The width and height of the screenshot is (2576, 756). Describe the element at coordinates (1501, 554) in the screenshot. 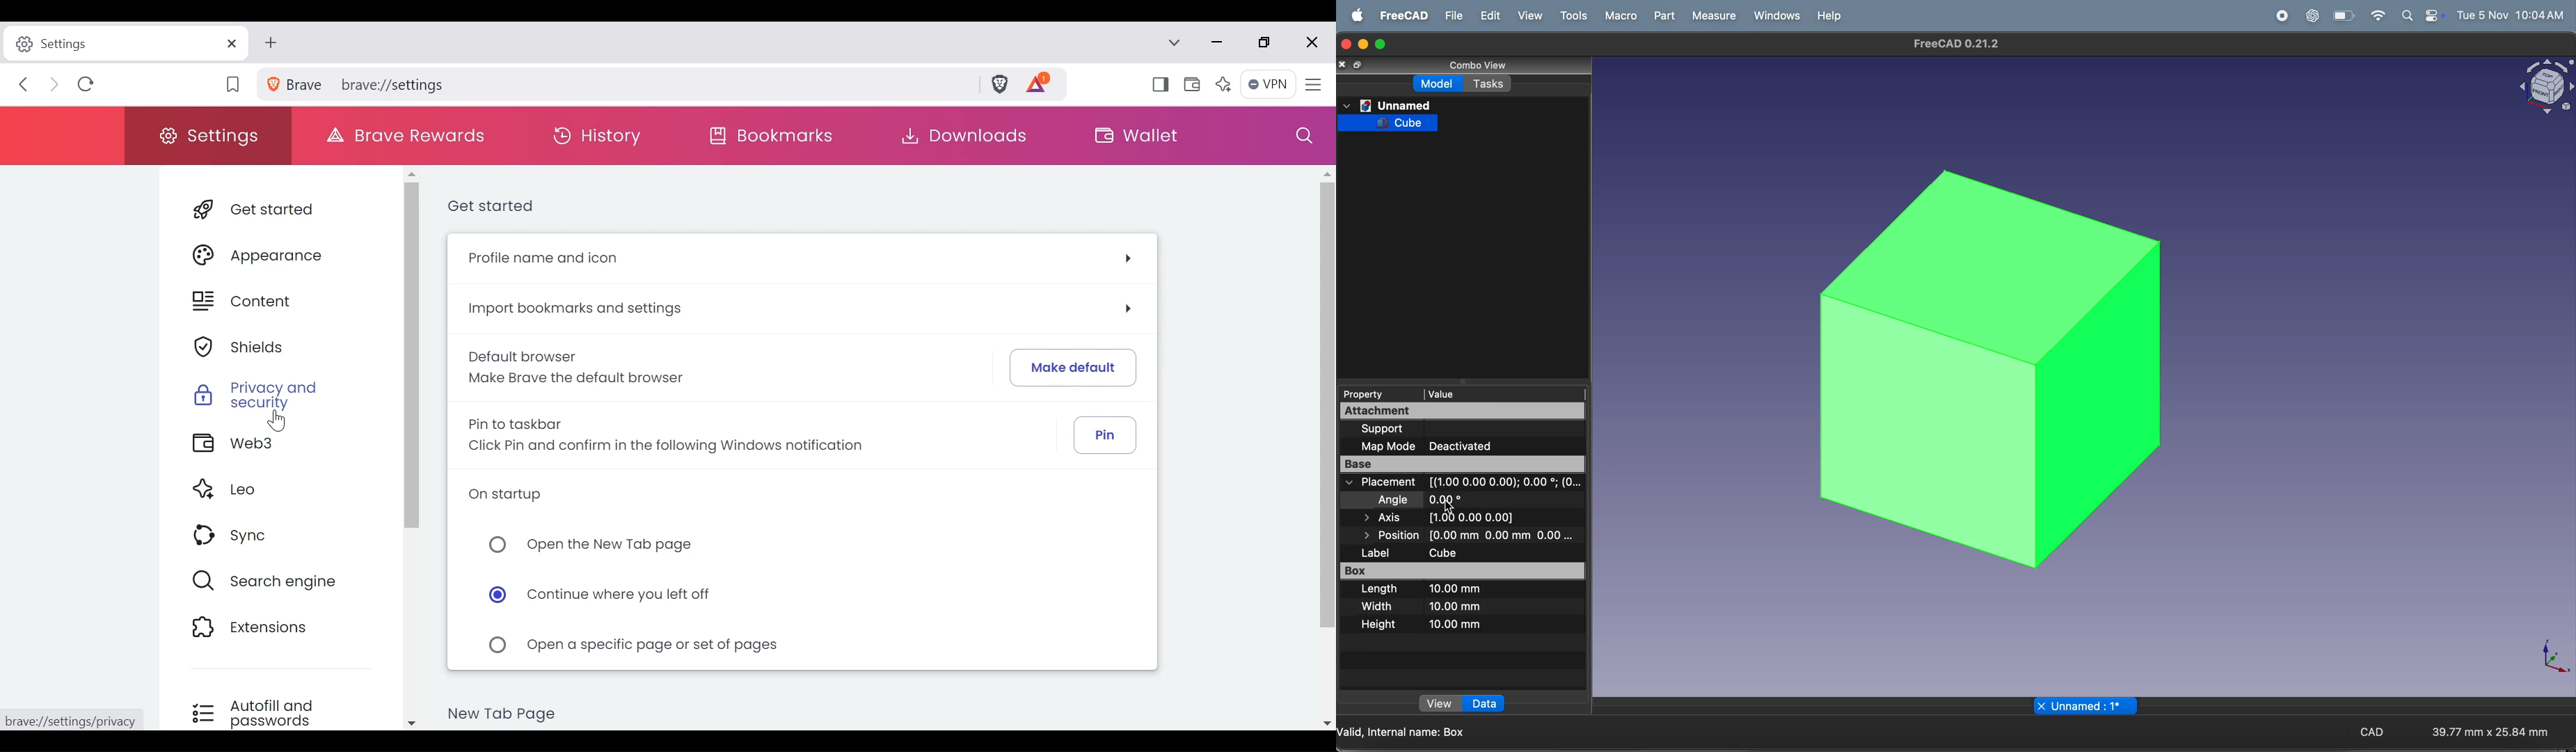

I see `cube` at that location.